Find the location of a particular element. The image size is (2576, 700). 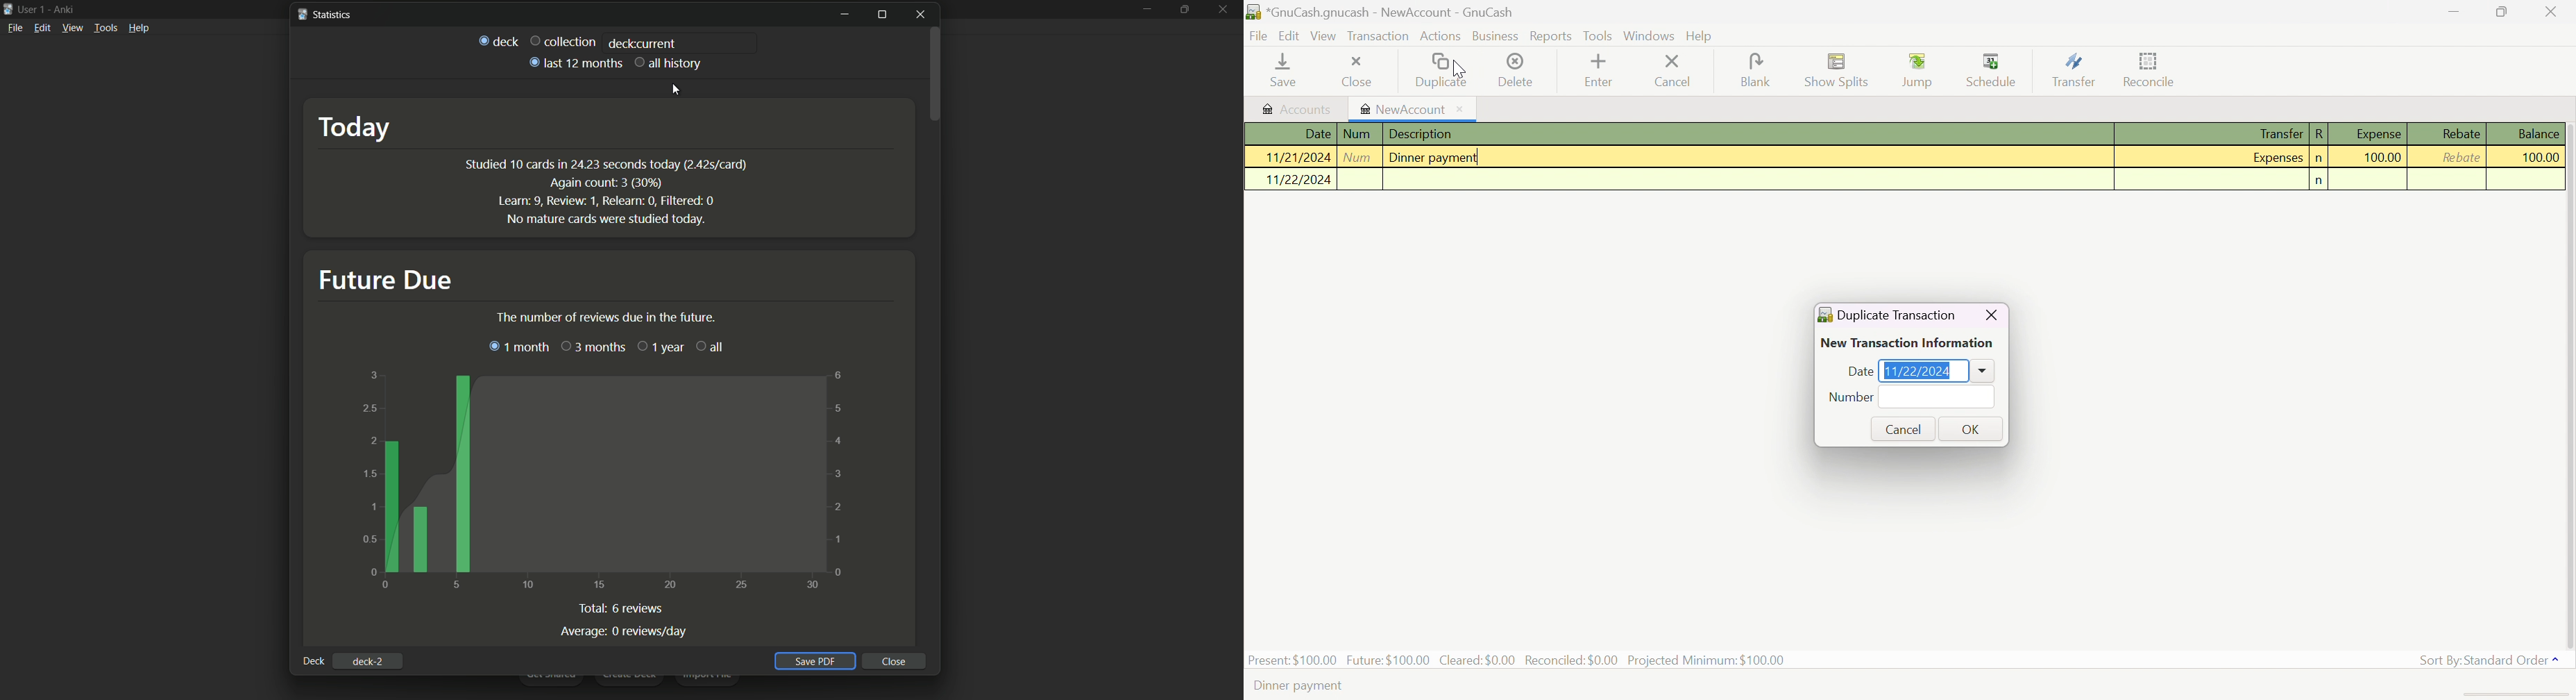

all is located at coordinates (709, 345).